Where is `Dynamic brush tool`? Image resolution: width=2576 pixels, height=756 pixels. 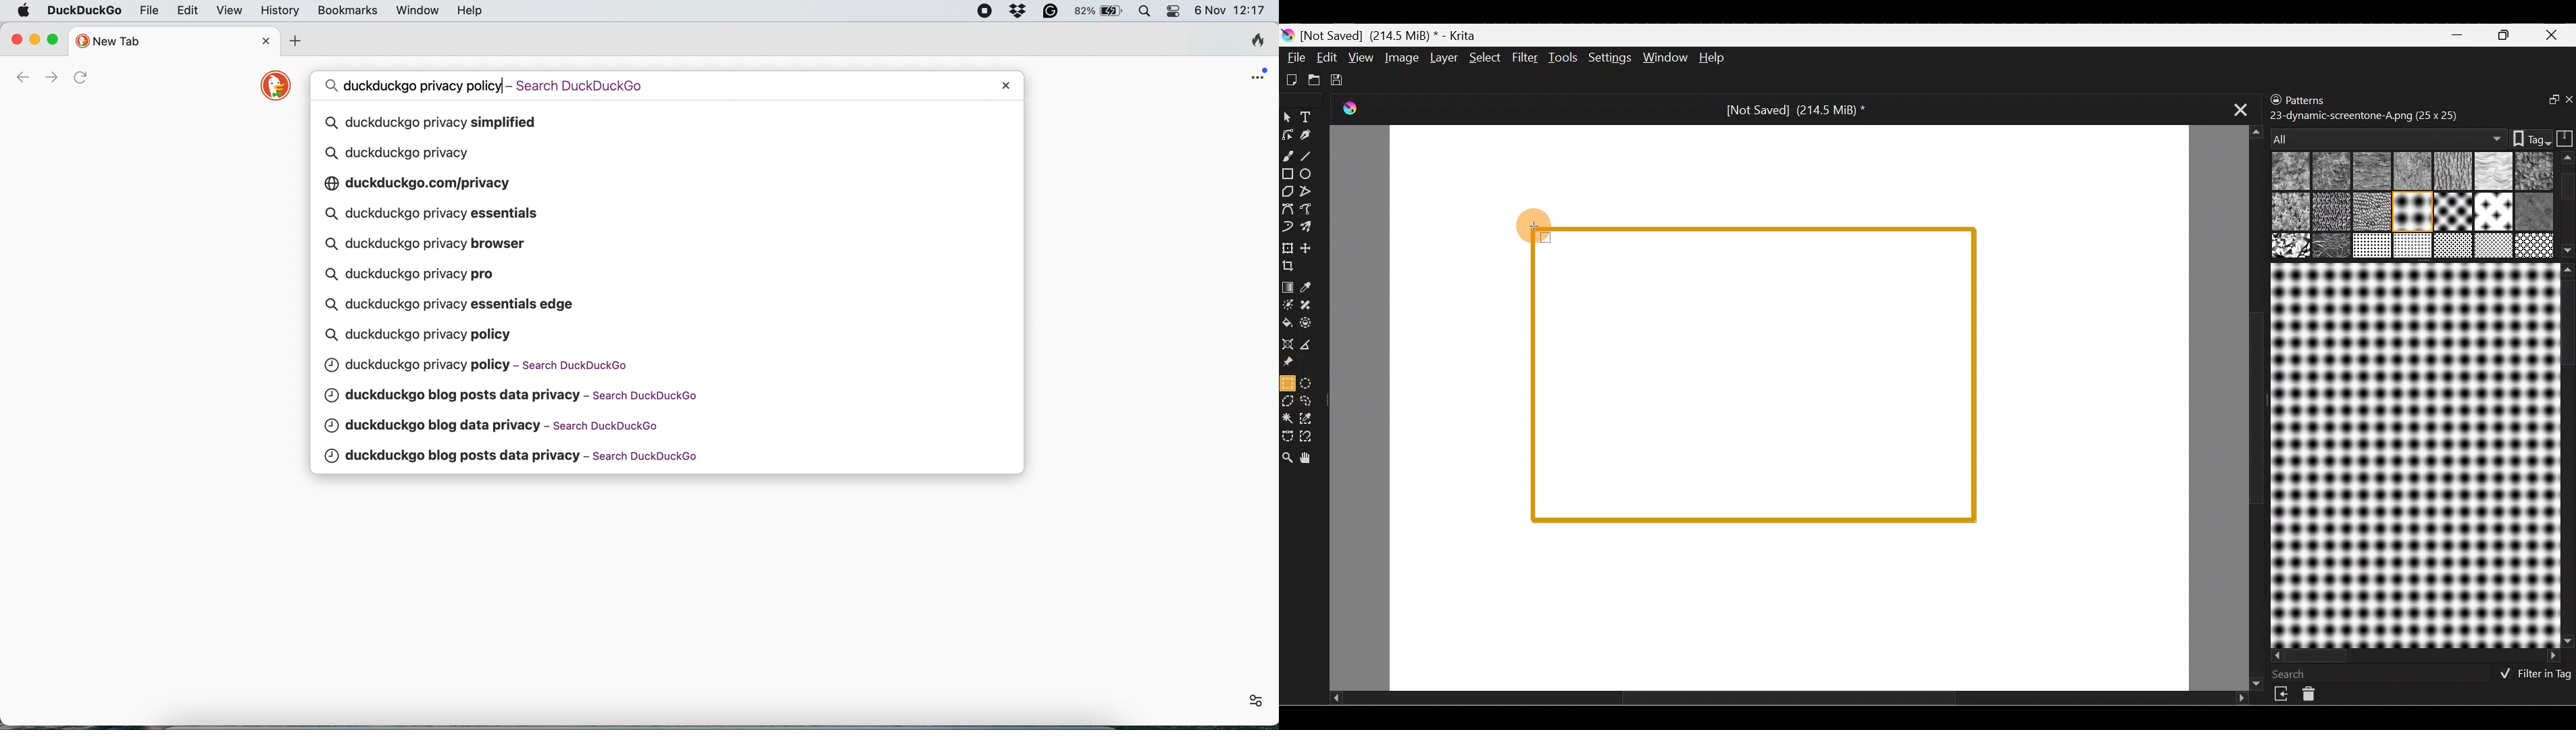
Dynamic brush tool is located at coordinates (1288, 227).